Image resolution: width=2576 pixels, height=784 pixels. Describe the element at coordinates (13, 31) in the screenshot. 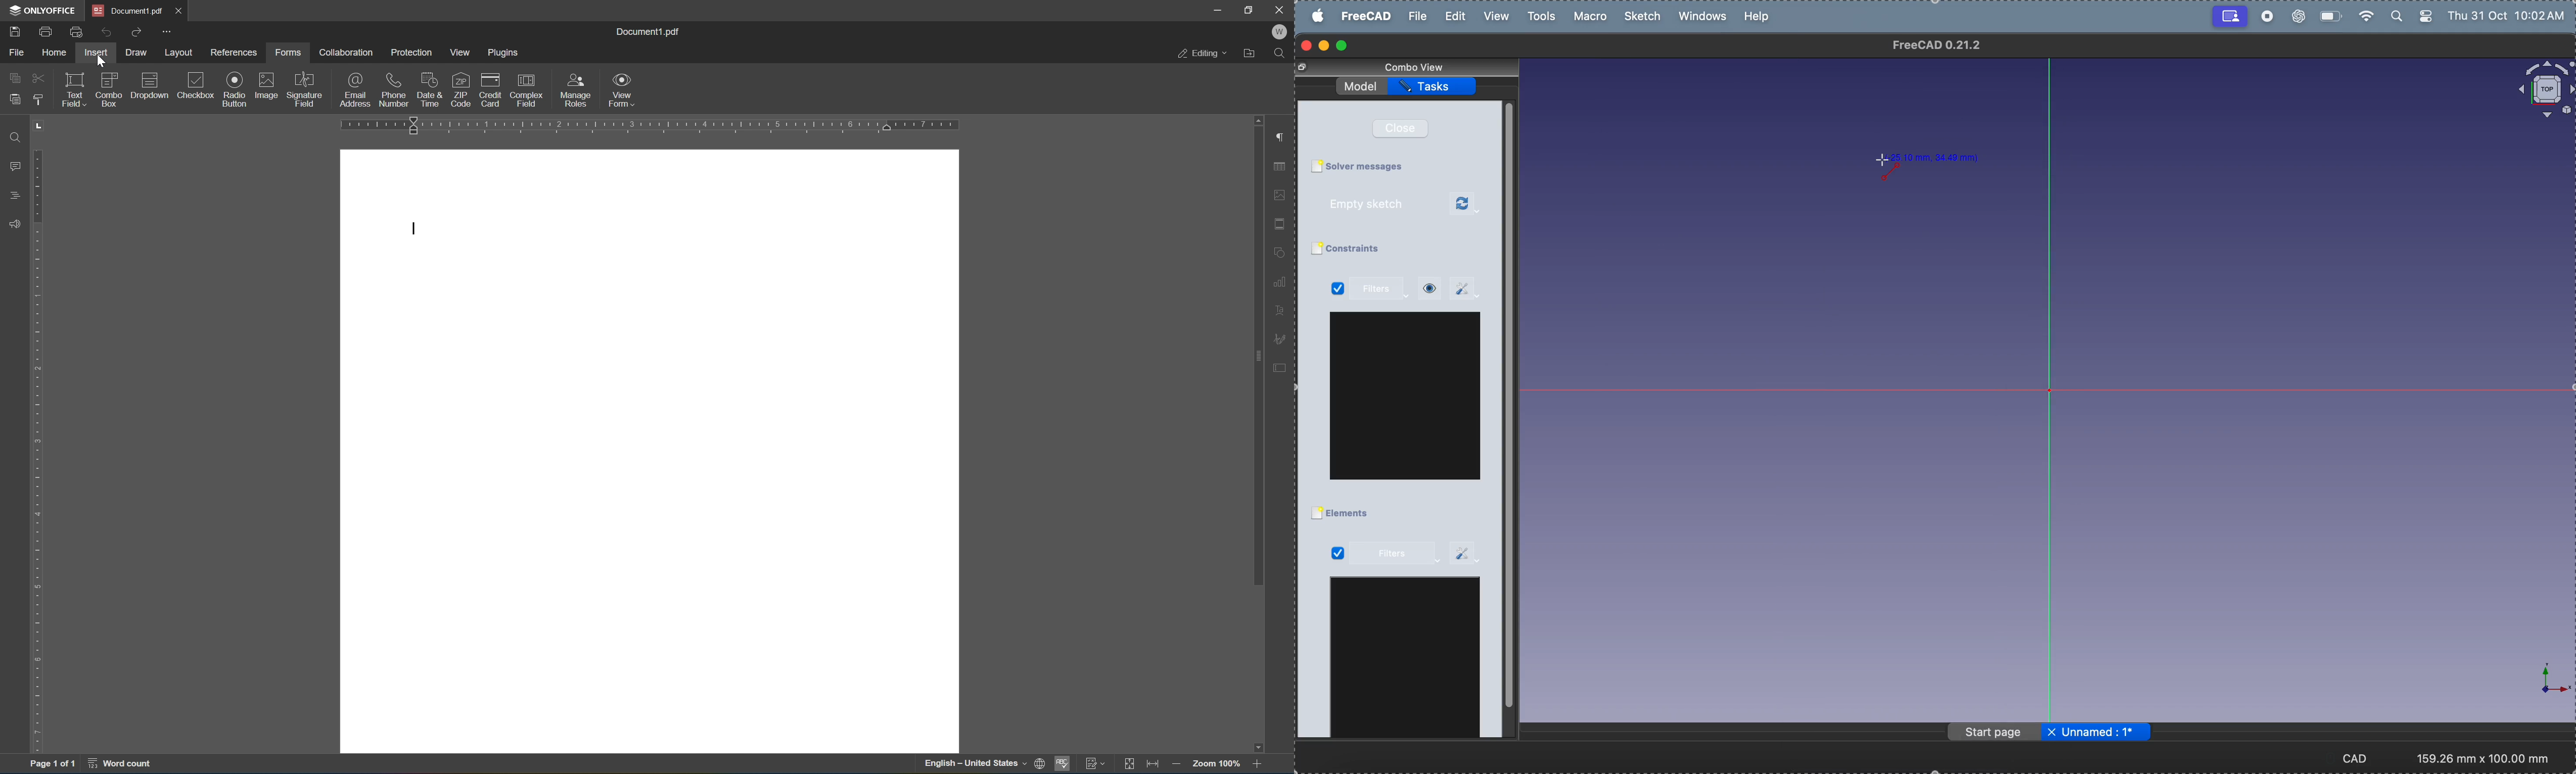

I see `save` at that location.